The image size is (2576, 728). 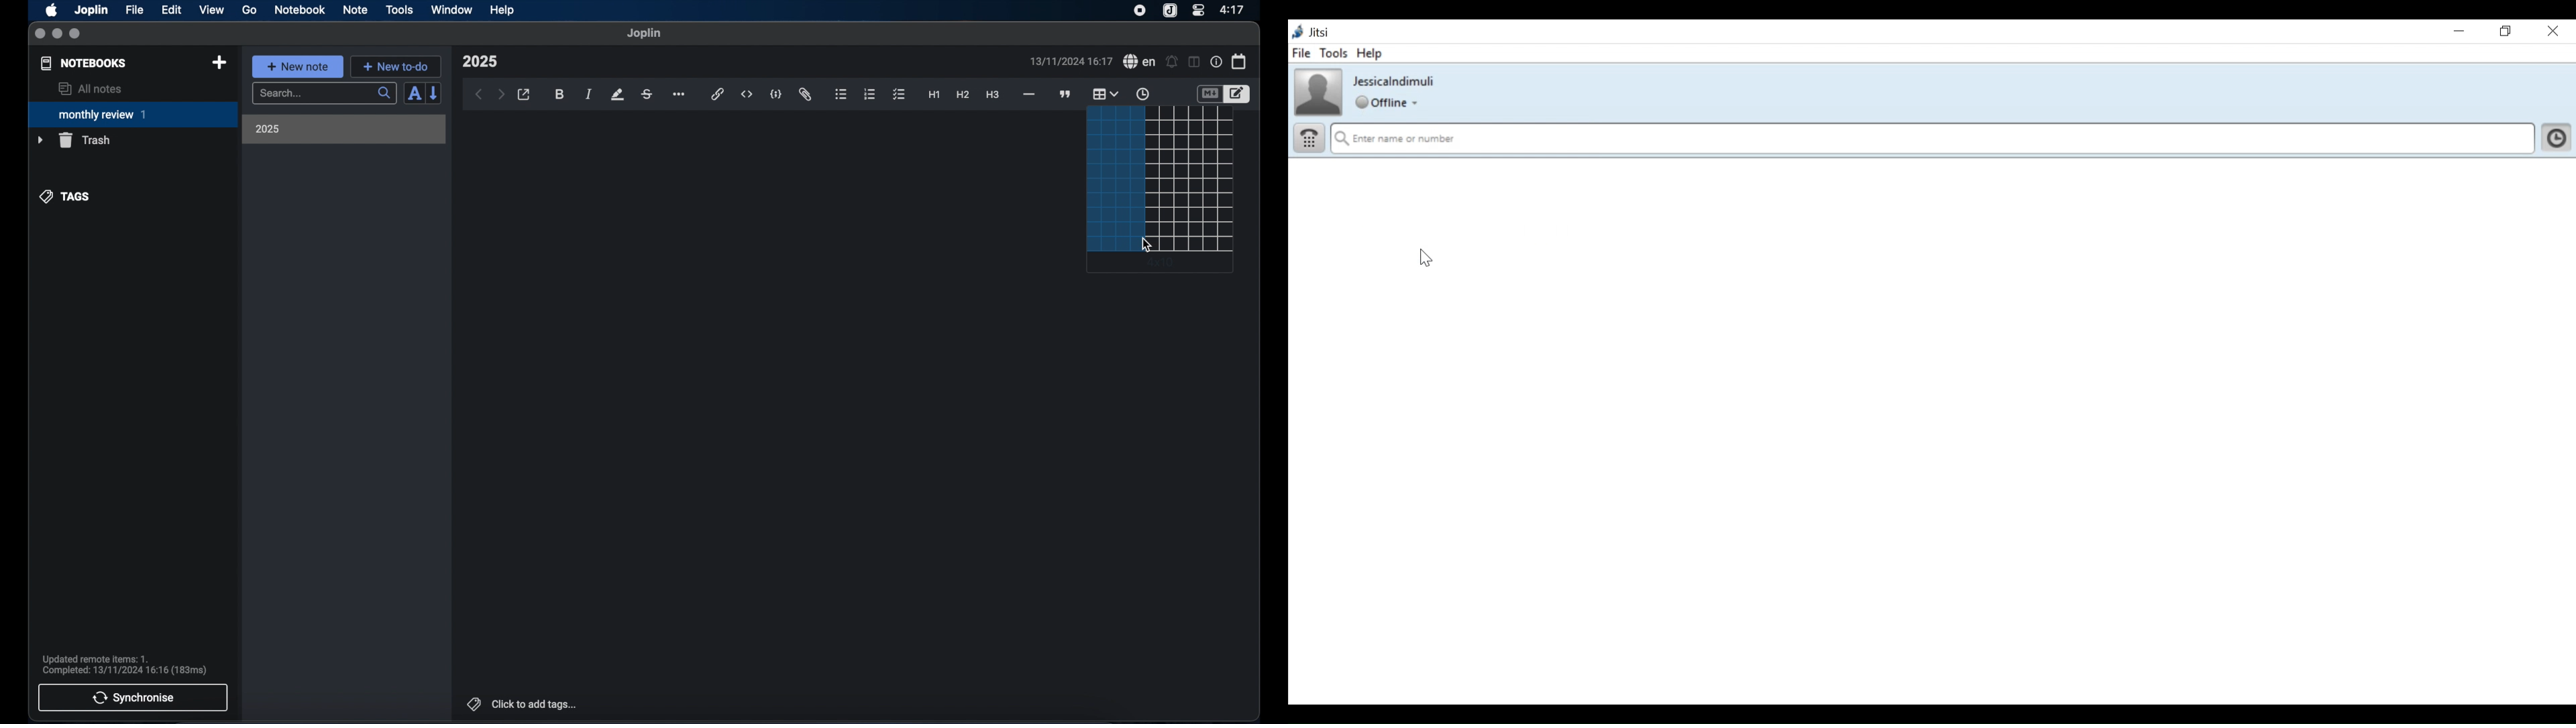 What do you see at coordinates (172, 10) in the screenshot?
I see `edit` at bounding box center [172, 10].